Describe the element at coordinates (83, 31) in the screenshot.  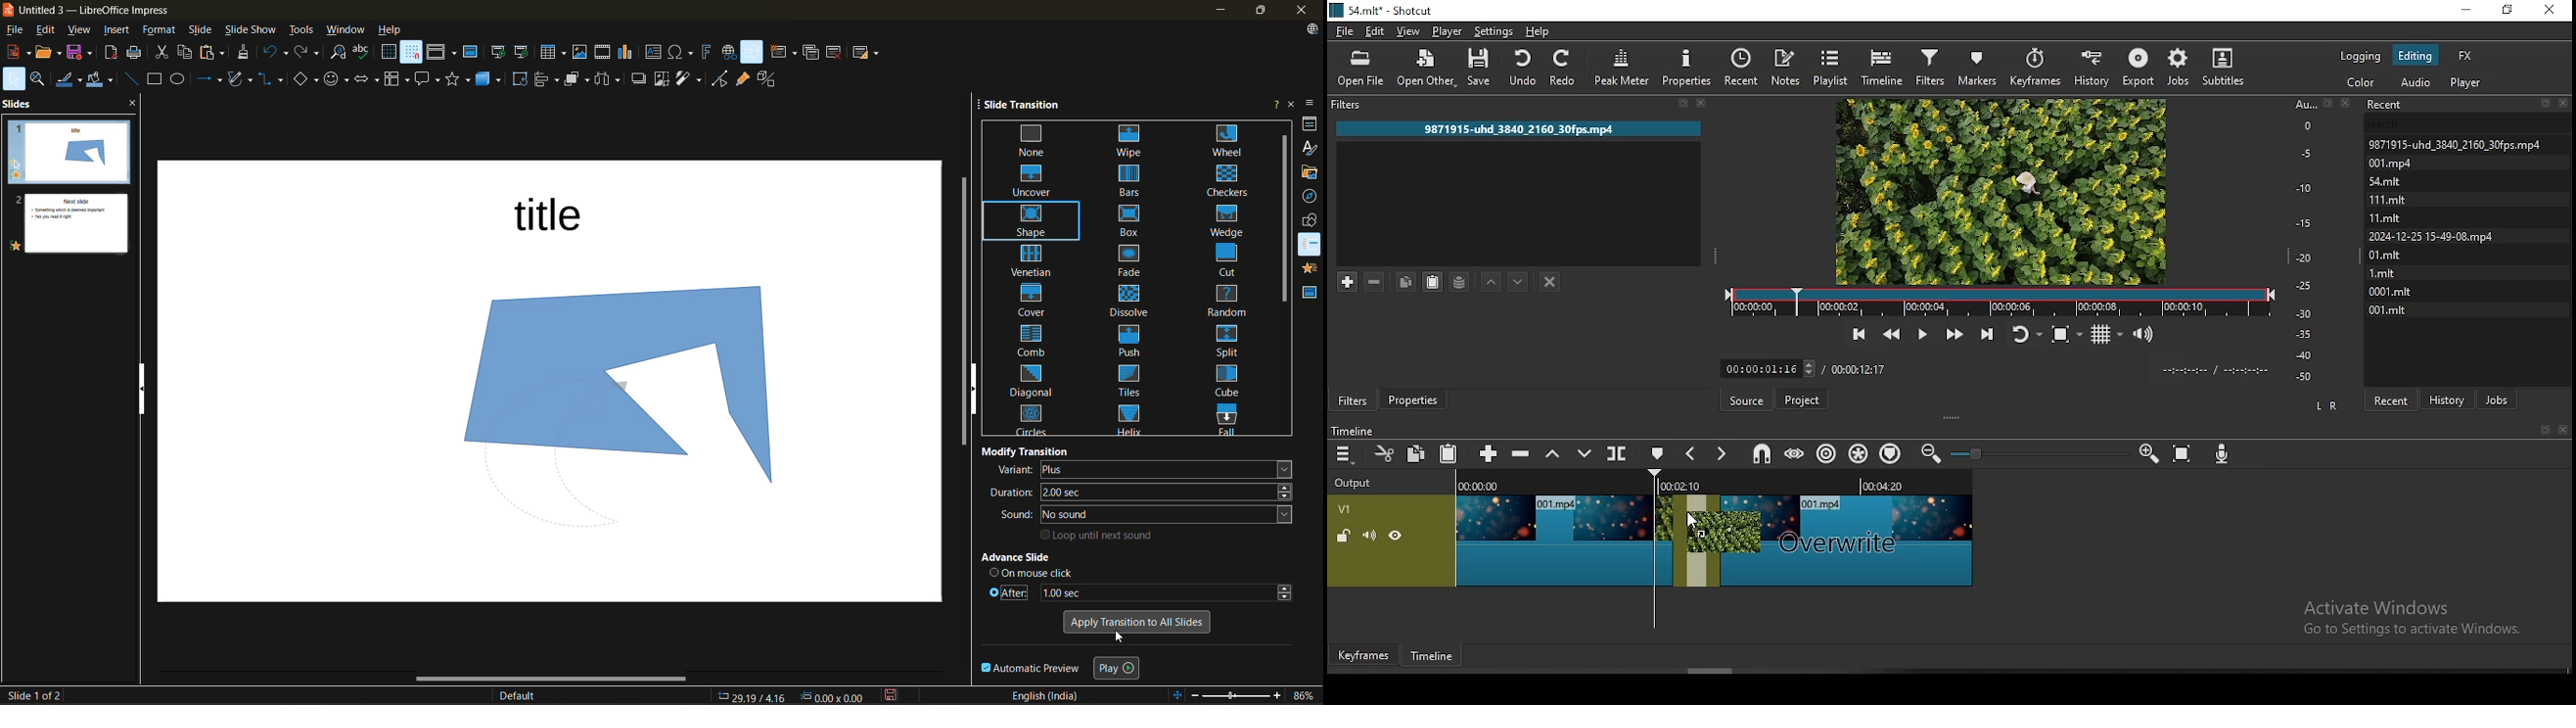
I see `view` at that location.